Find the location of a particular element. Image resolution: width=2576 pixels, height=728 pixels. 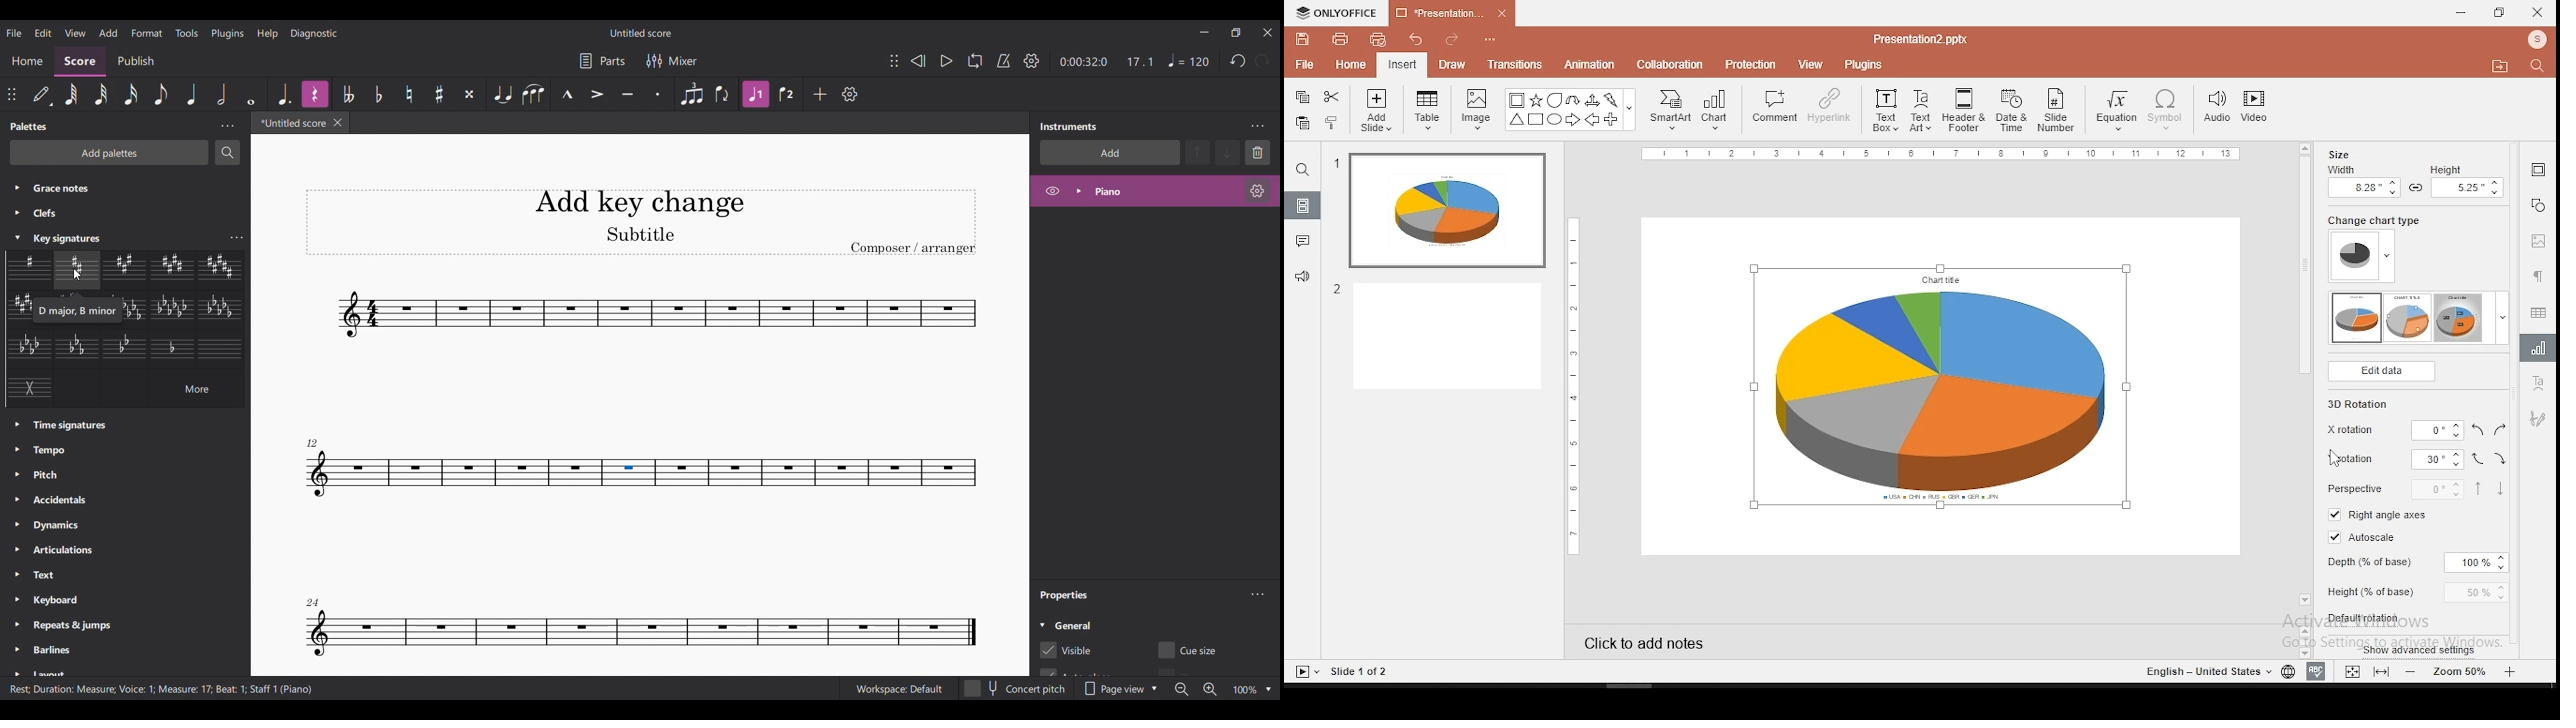

Information about current selection is located at coordinates (163, 689).